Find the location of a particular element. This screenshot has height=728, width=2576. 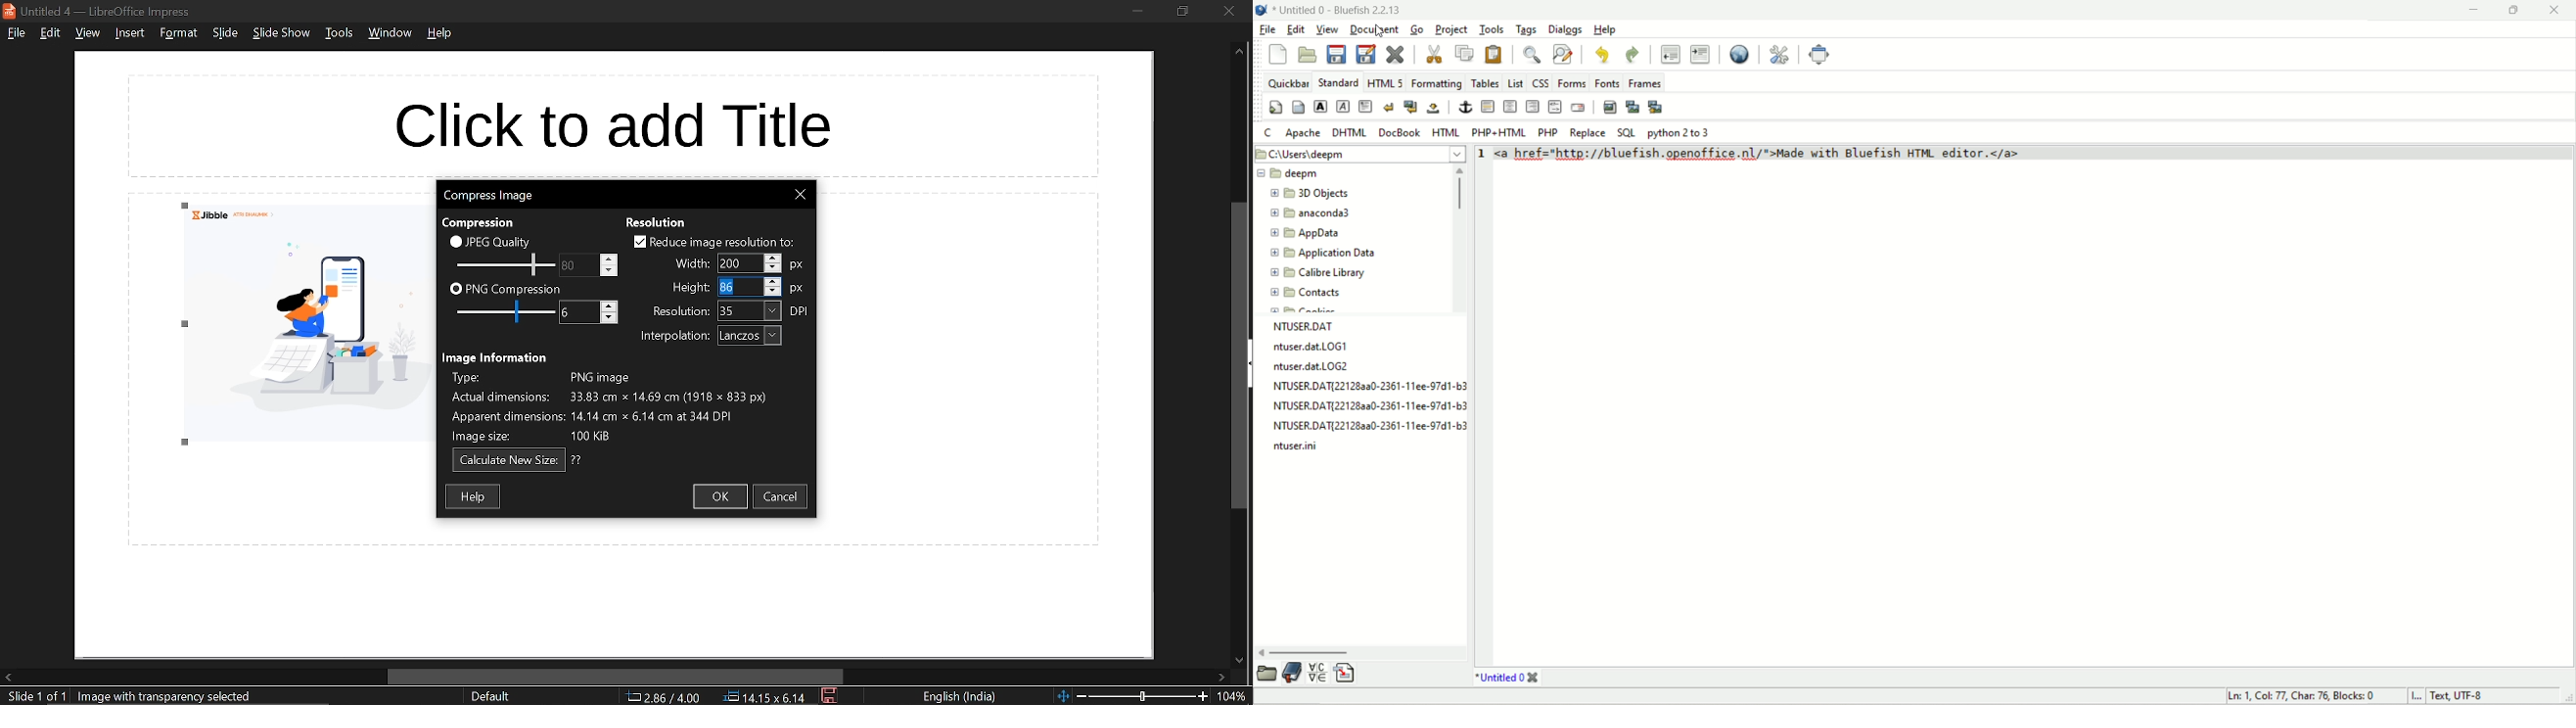

paragraph is located at coordinates (1367, 106).